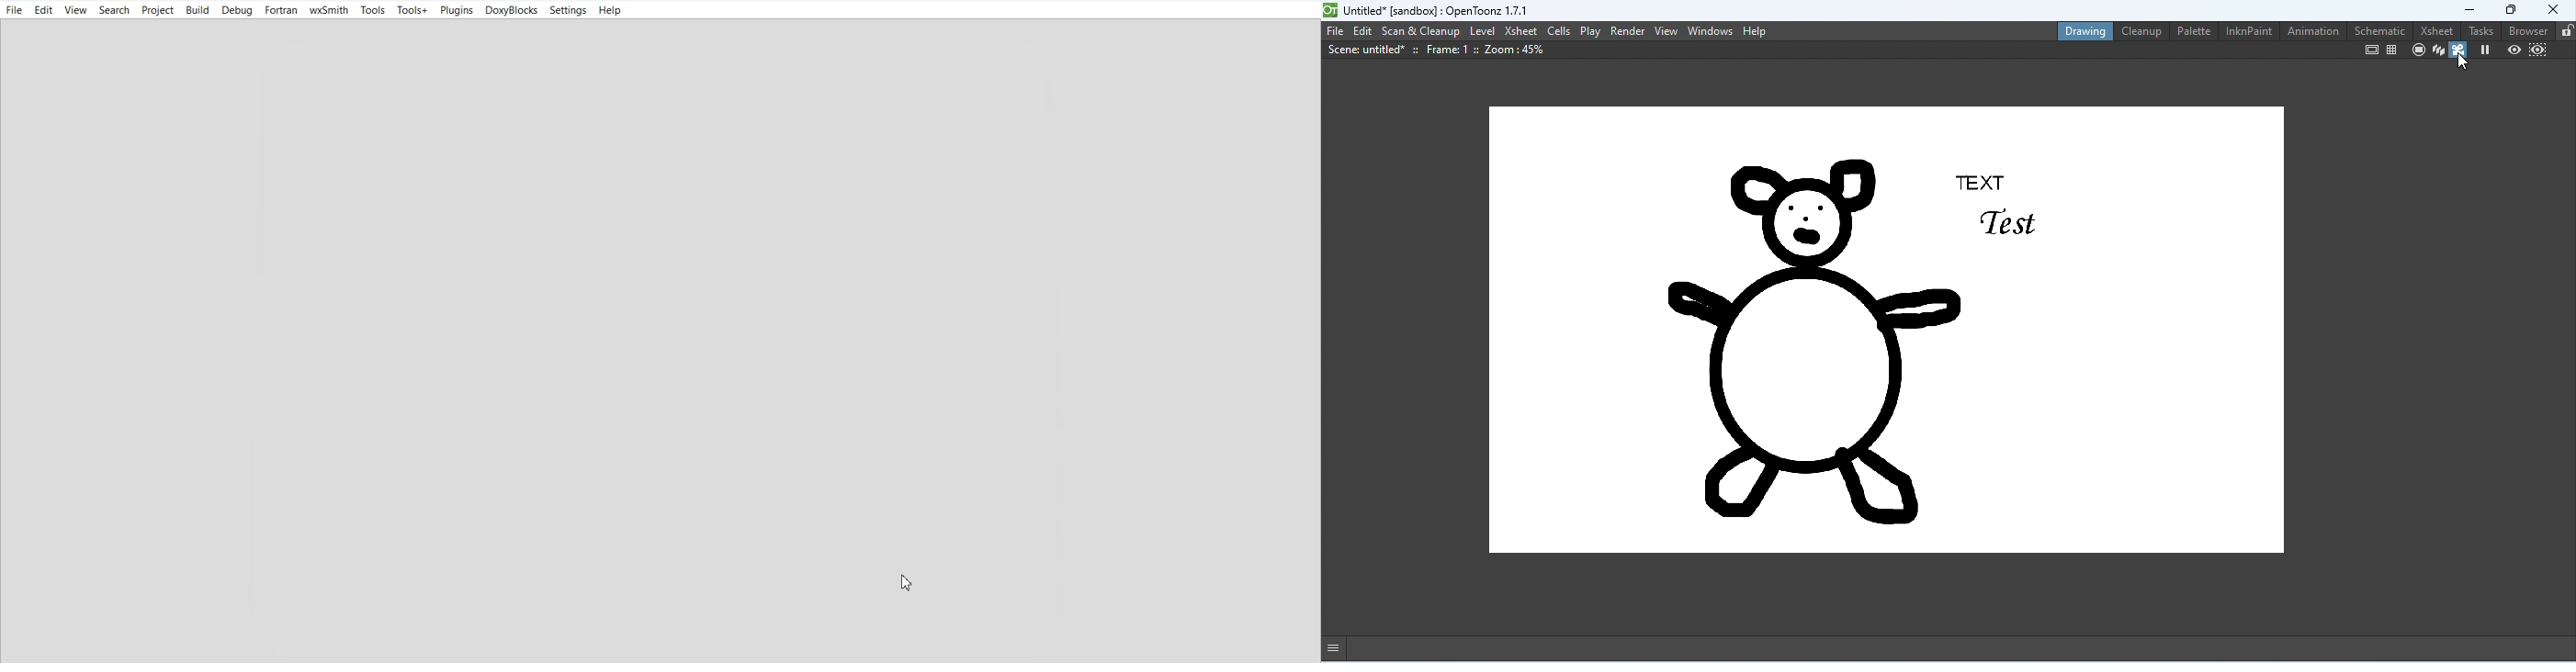 This screenshot has height=672, width=2576. What do you see at coordinates (116, 10) in the screenshot?
I see `Search` at bounding box center [116, 10].